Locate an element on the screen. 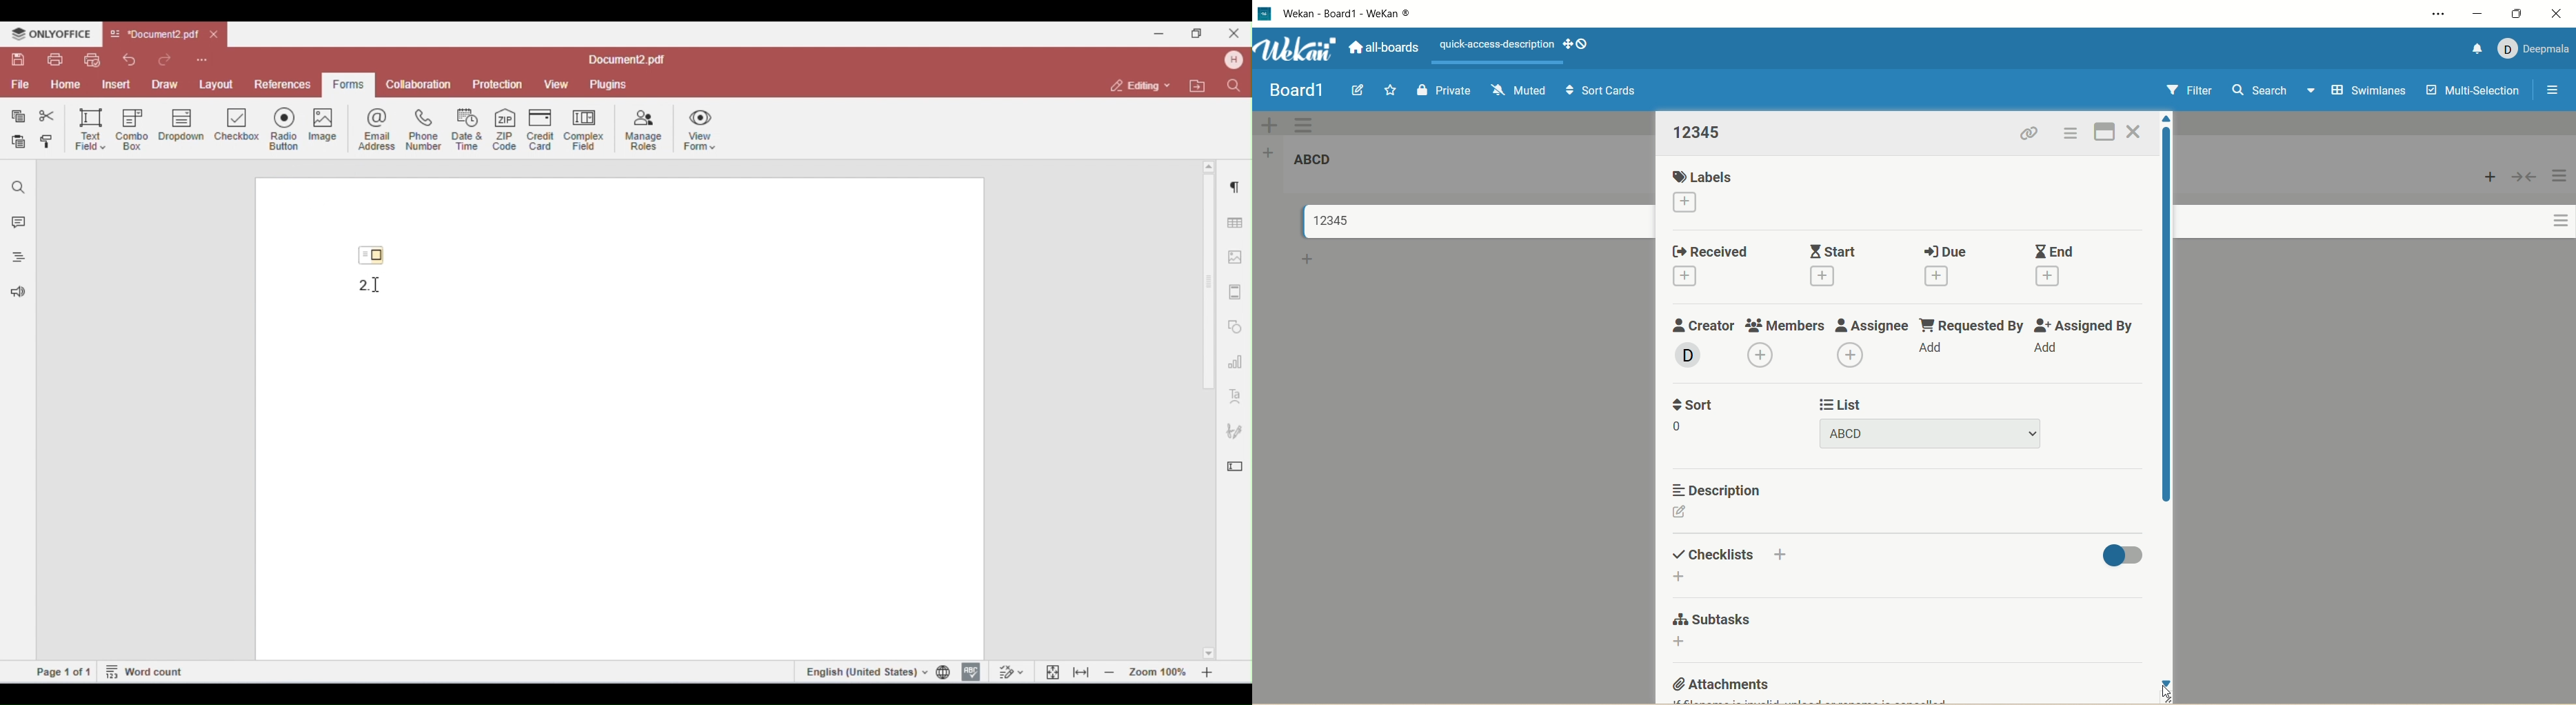 The width and height of the screenshot is (2576, 728). labels is located at coordinates (1705, 175).